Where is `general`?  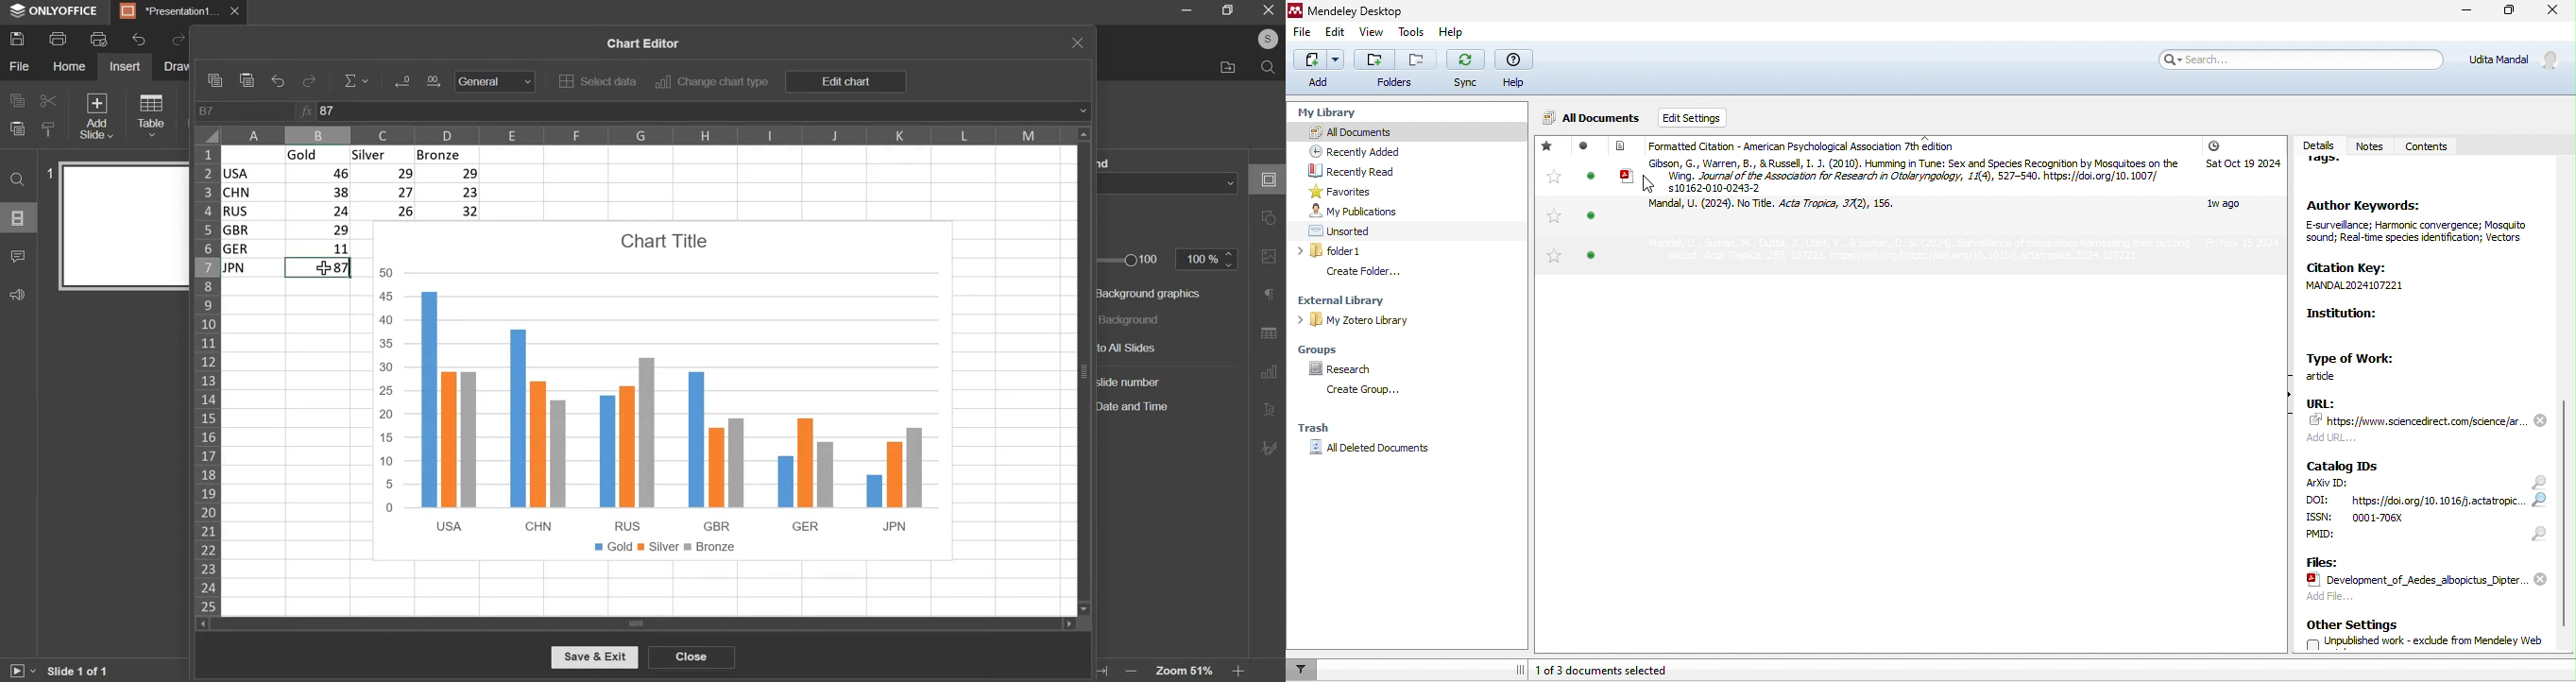
general is located at coordinates (494, 82).